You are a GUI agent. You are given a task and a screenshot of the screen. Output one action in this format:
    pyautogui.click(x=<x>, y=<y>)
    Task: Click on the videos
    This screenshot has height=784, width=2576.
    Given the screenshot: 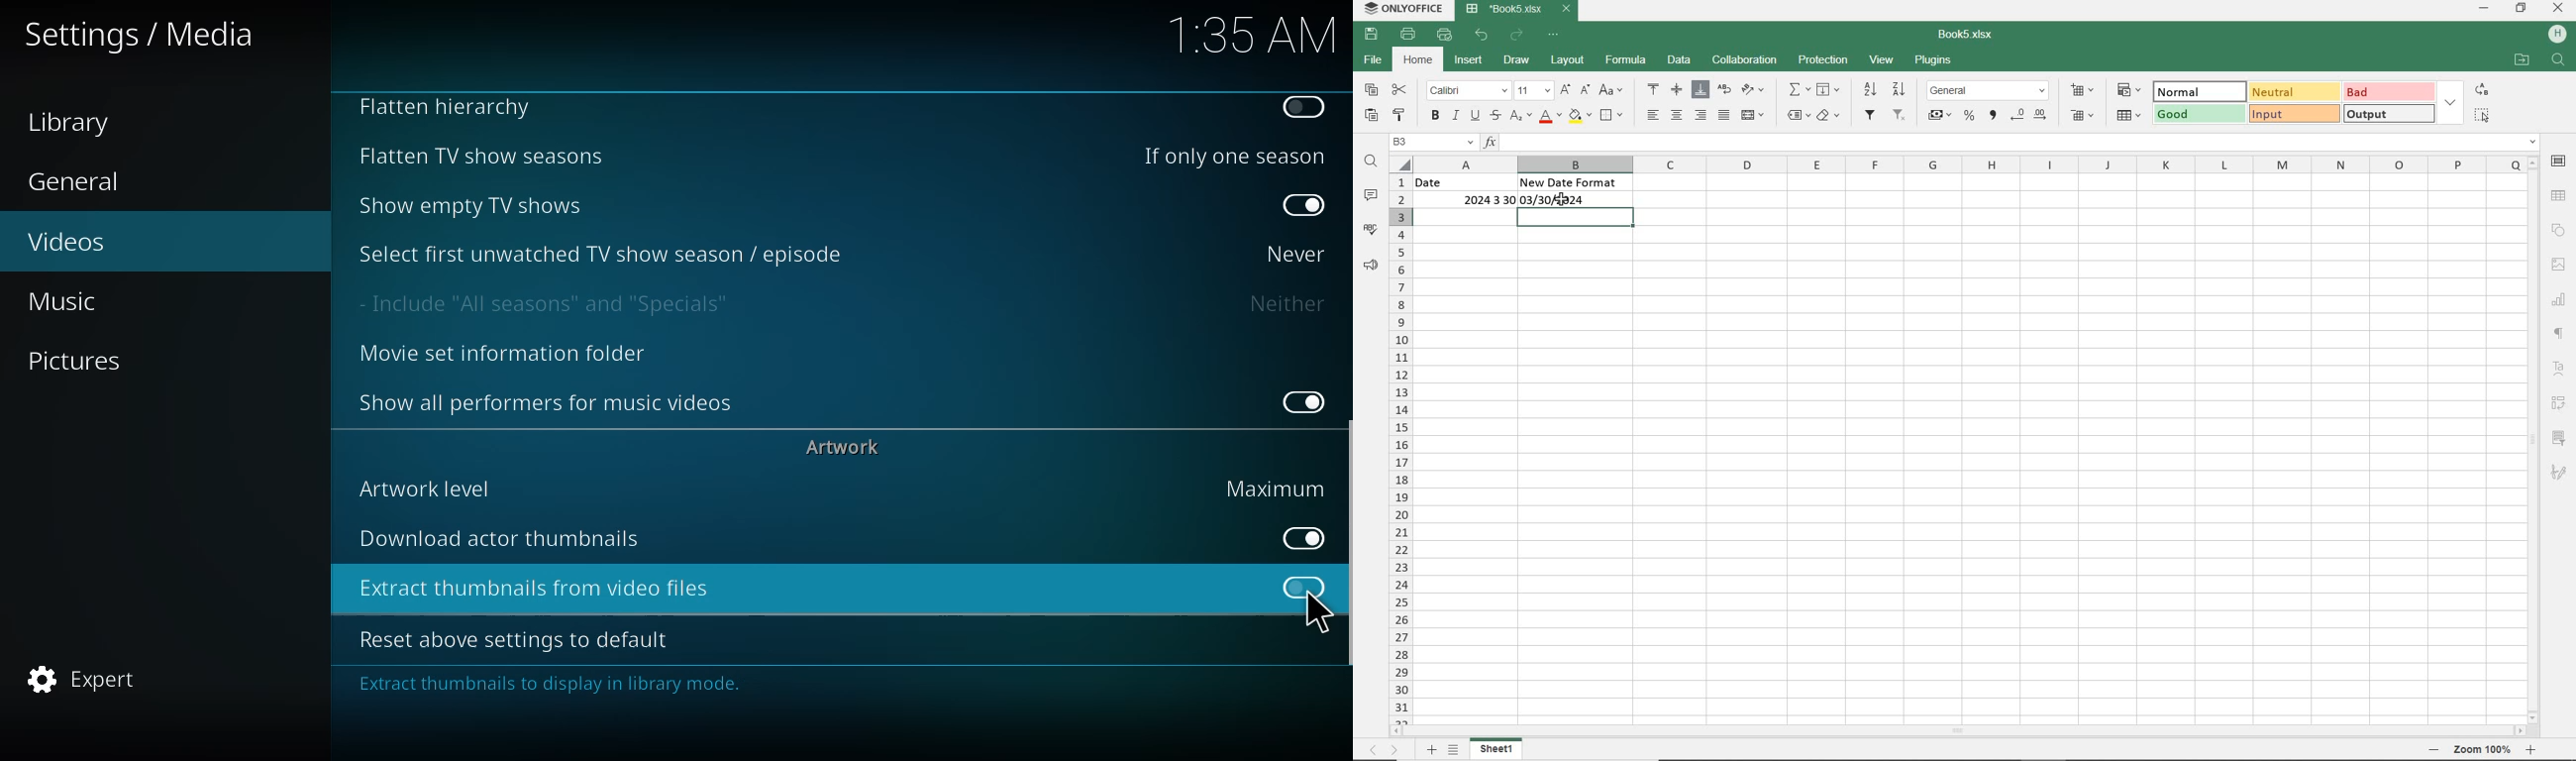 What is the action you would take?
    pyautogui.click(x=68, y=240)
    